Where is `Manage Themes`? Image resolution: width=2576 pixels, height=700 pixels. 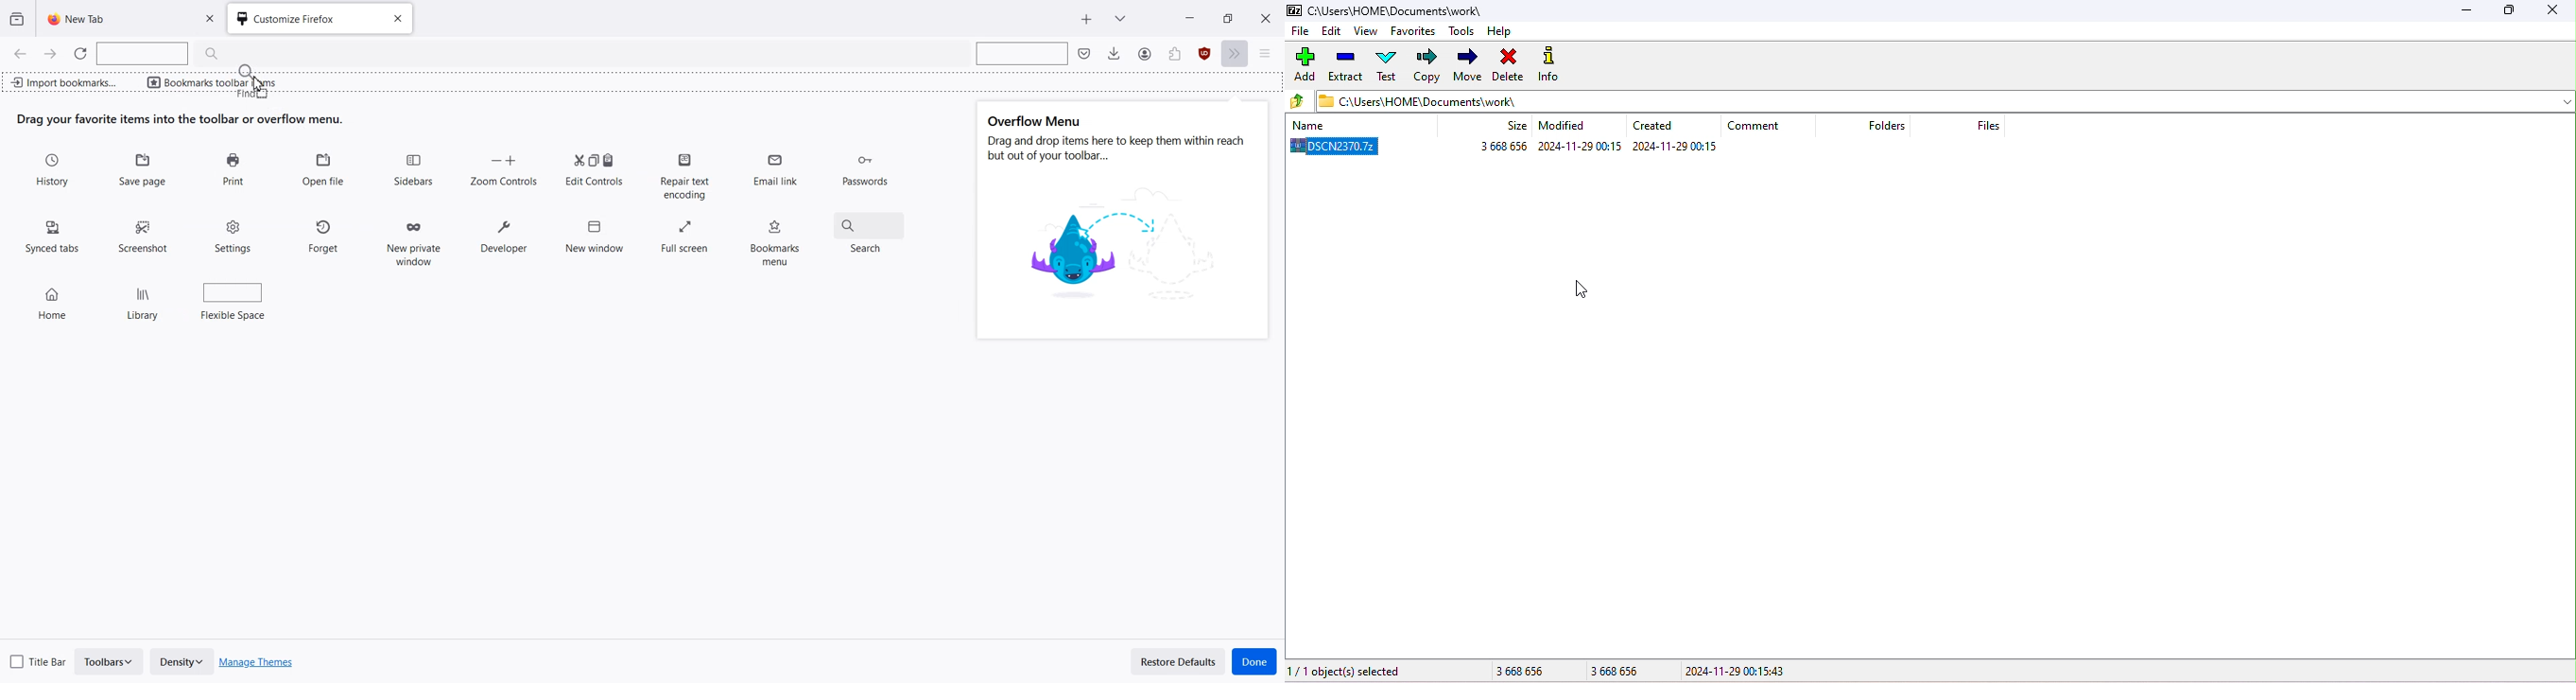 Manage Themes is located at coordinates (257, 662).